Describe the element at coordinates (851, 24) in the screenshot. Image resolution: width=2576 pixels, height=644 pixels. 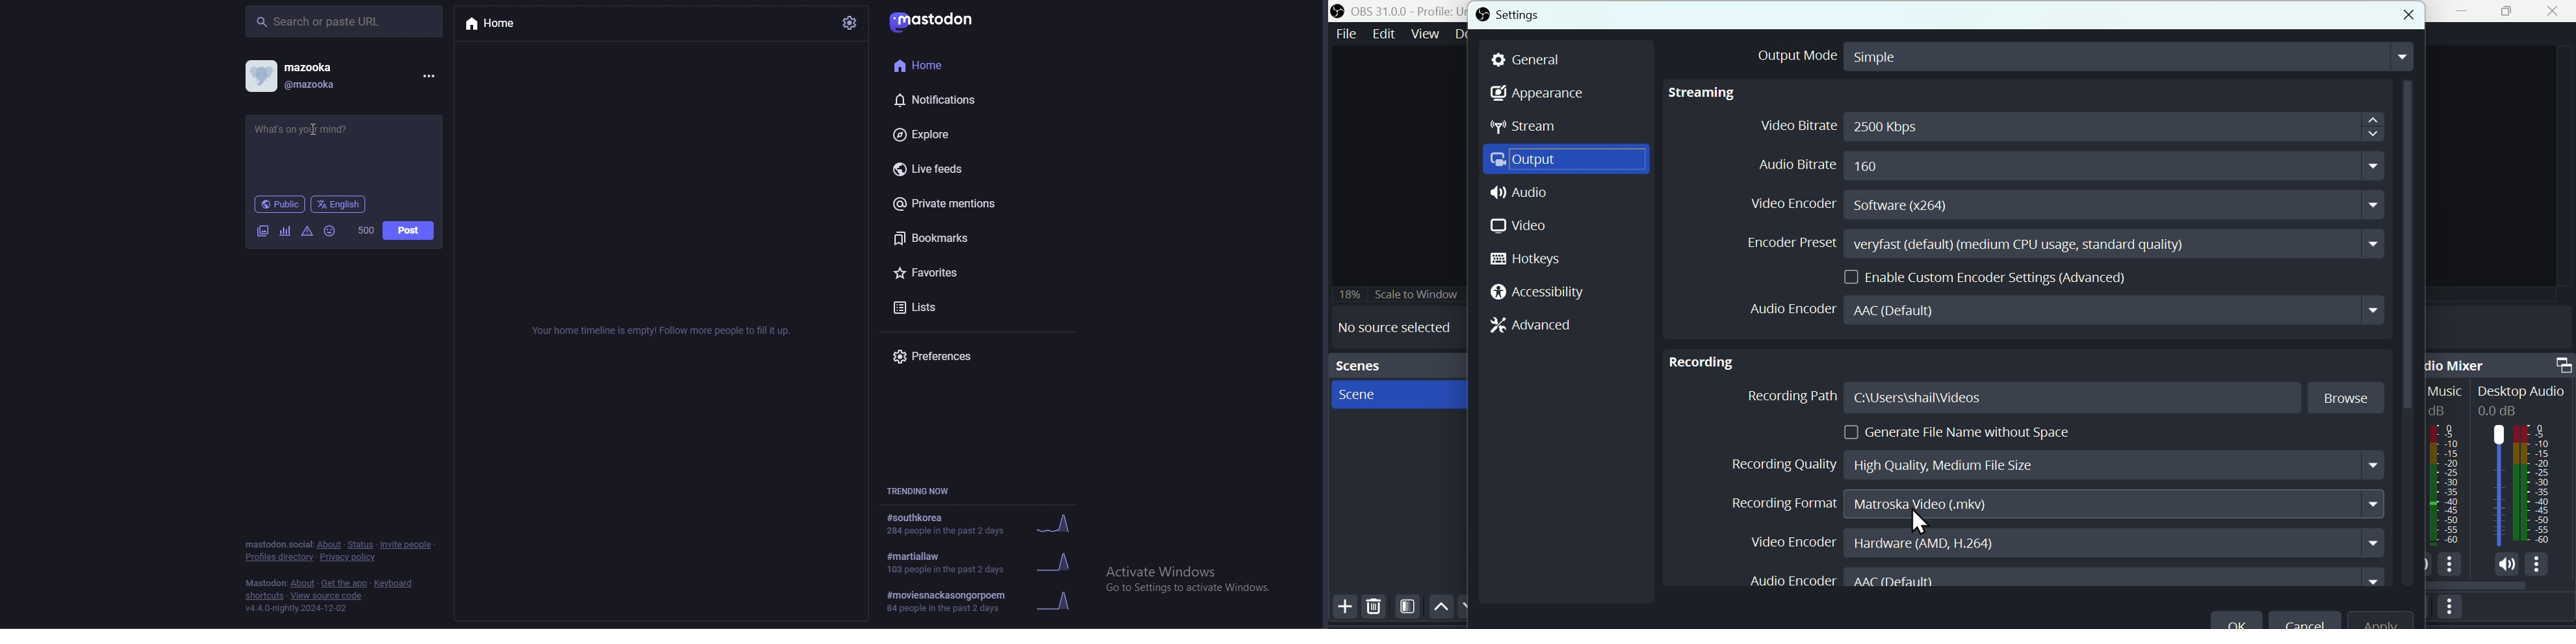
I see `settings` at that location.